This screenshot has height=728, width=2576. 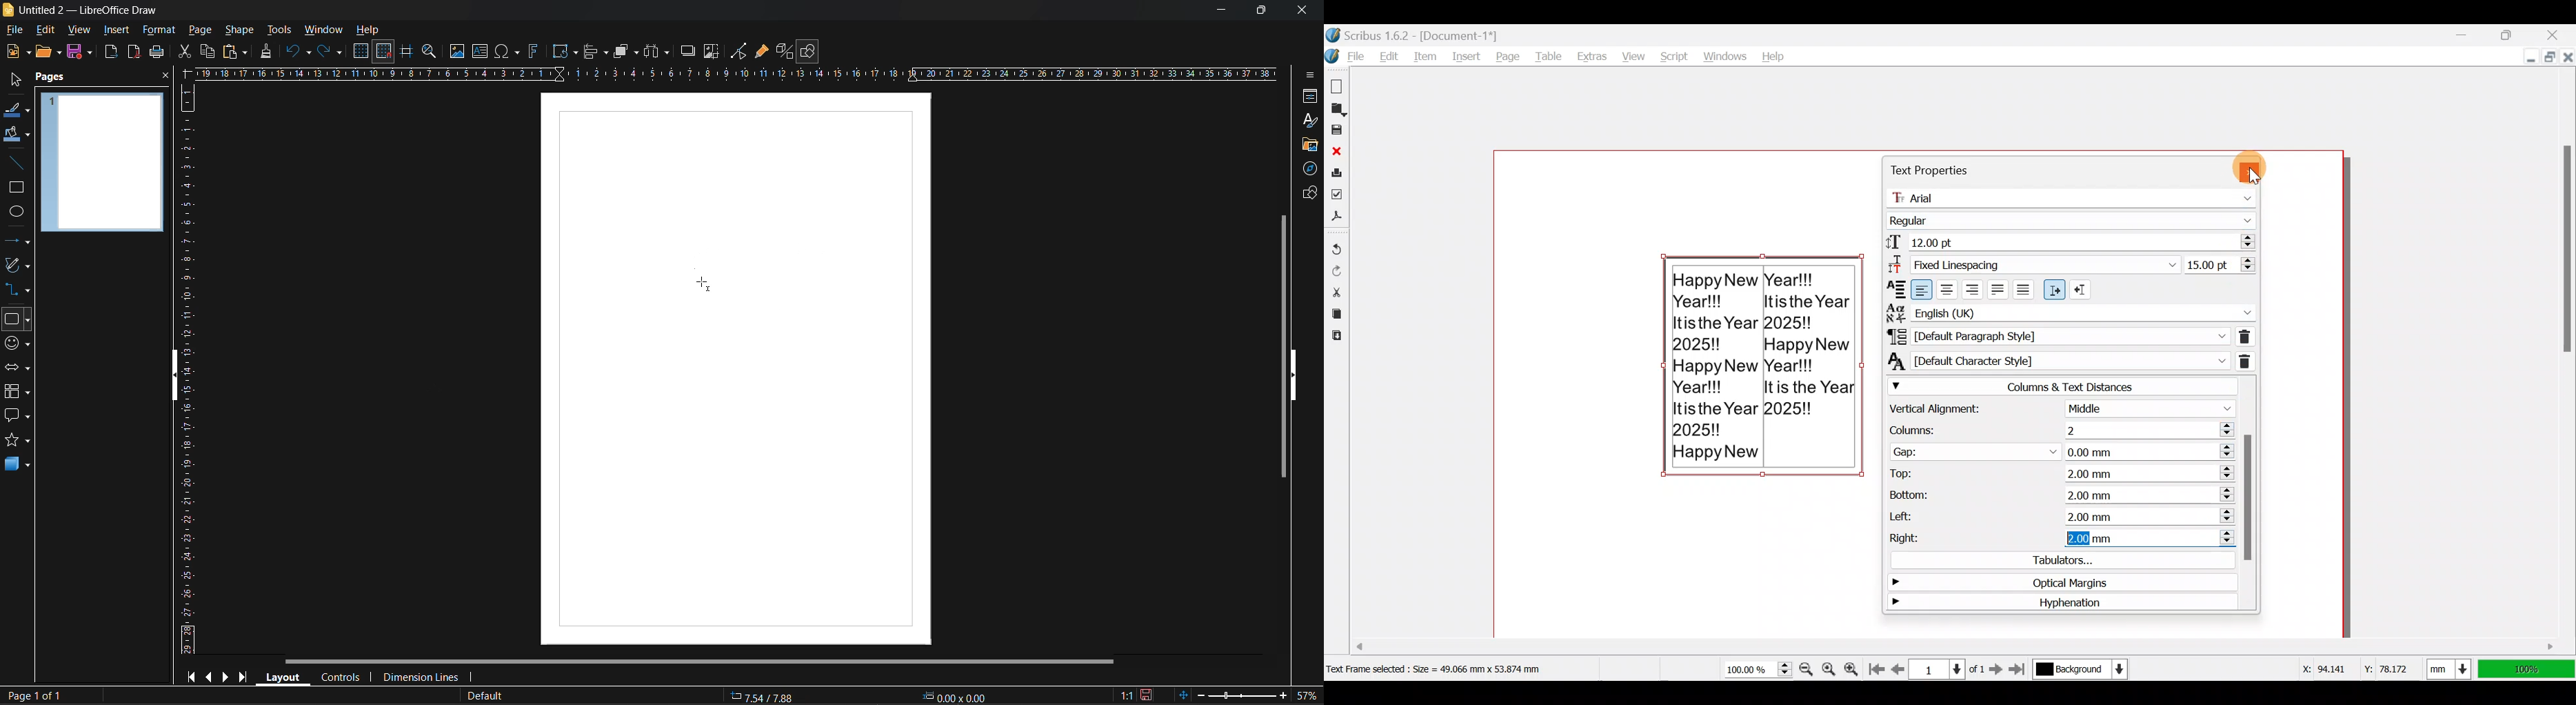 I want to click on select, so click(x=15, y=77).